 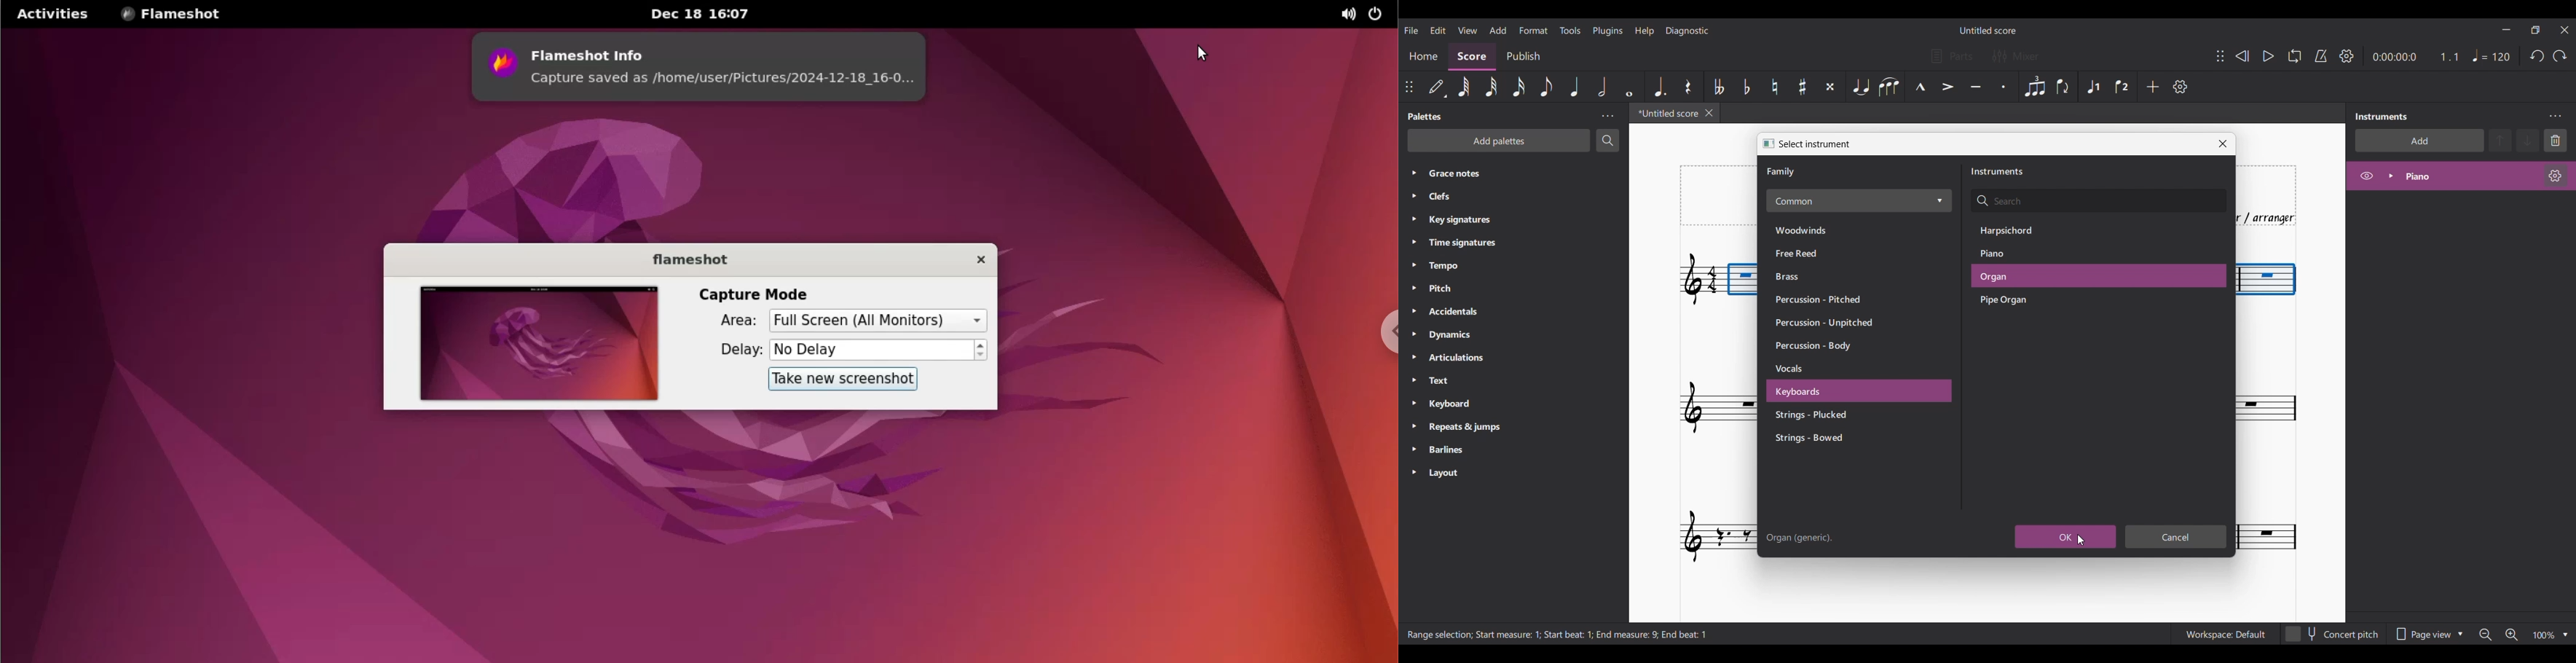 I want to click on Panel settings, so click(x=1608, y=116).